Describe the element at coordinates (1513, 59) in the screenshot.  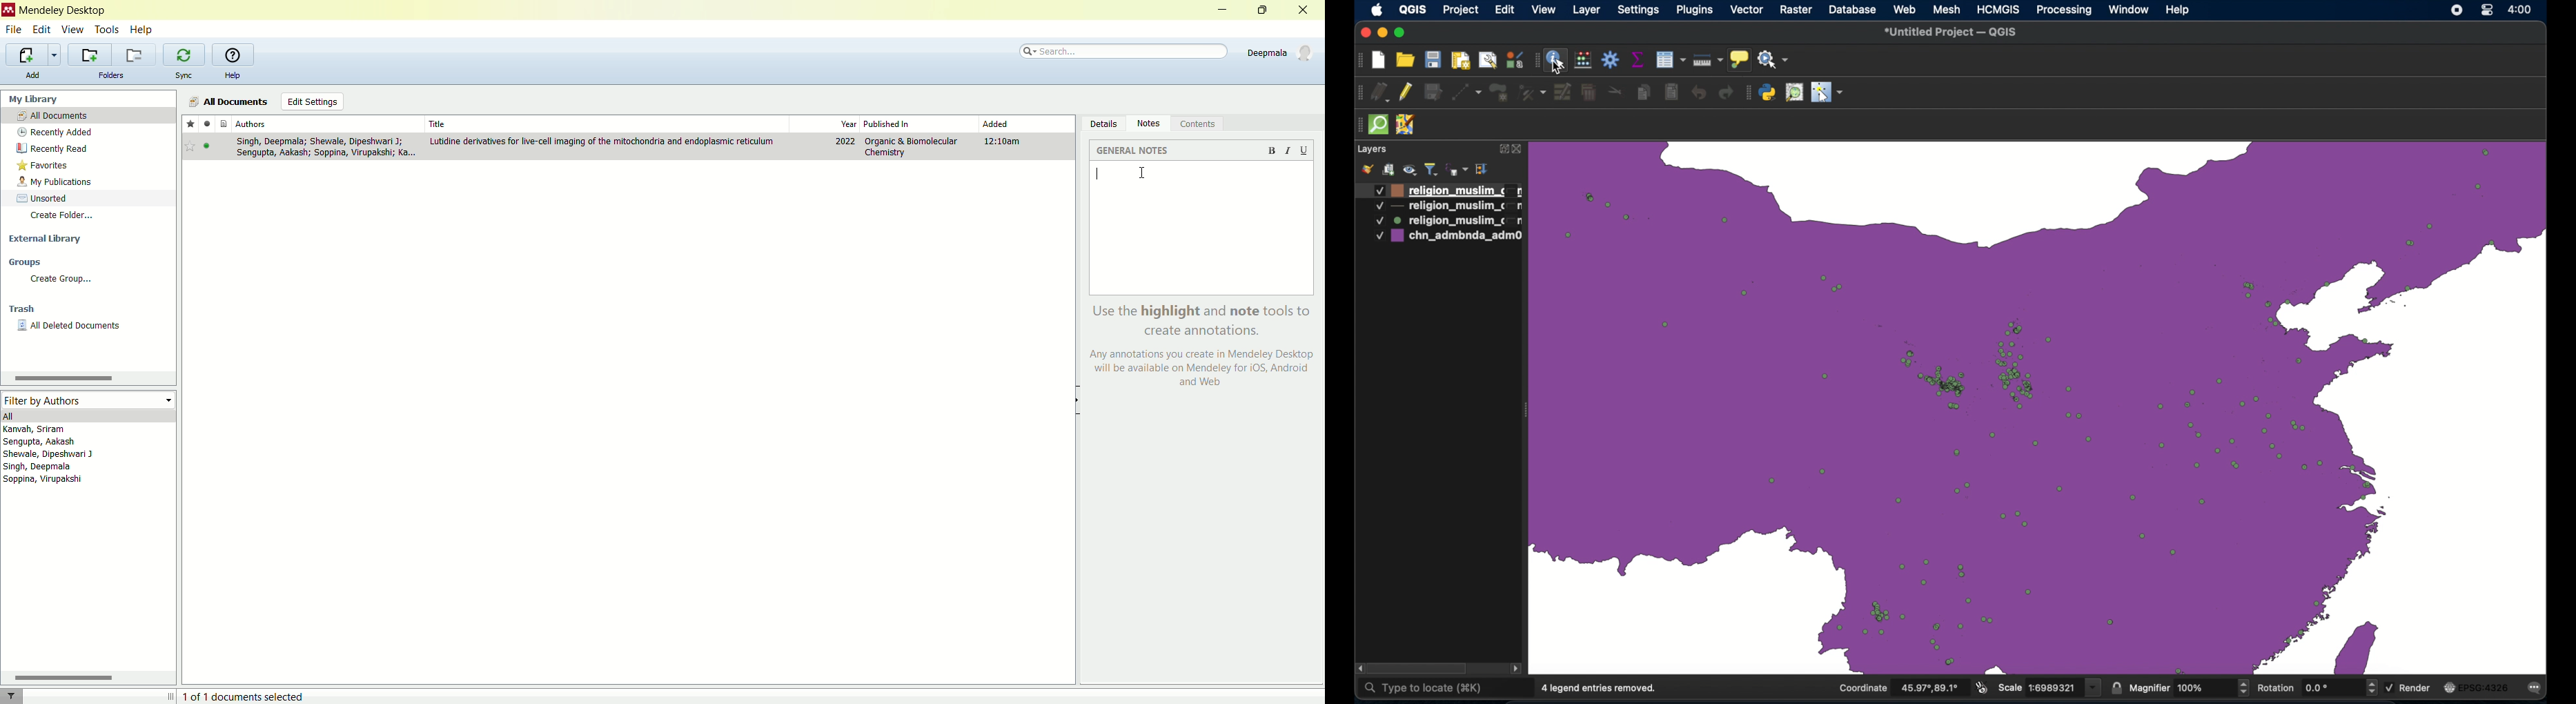
I see `styling manager` at that location.